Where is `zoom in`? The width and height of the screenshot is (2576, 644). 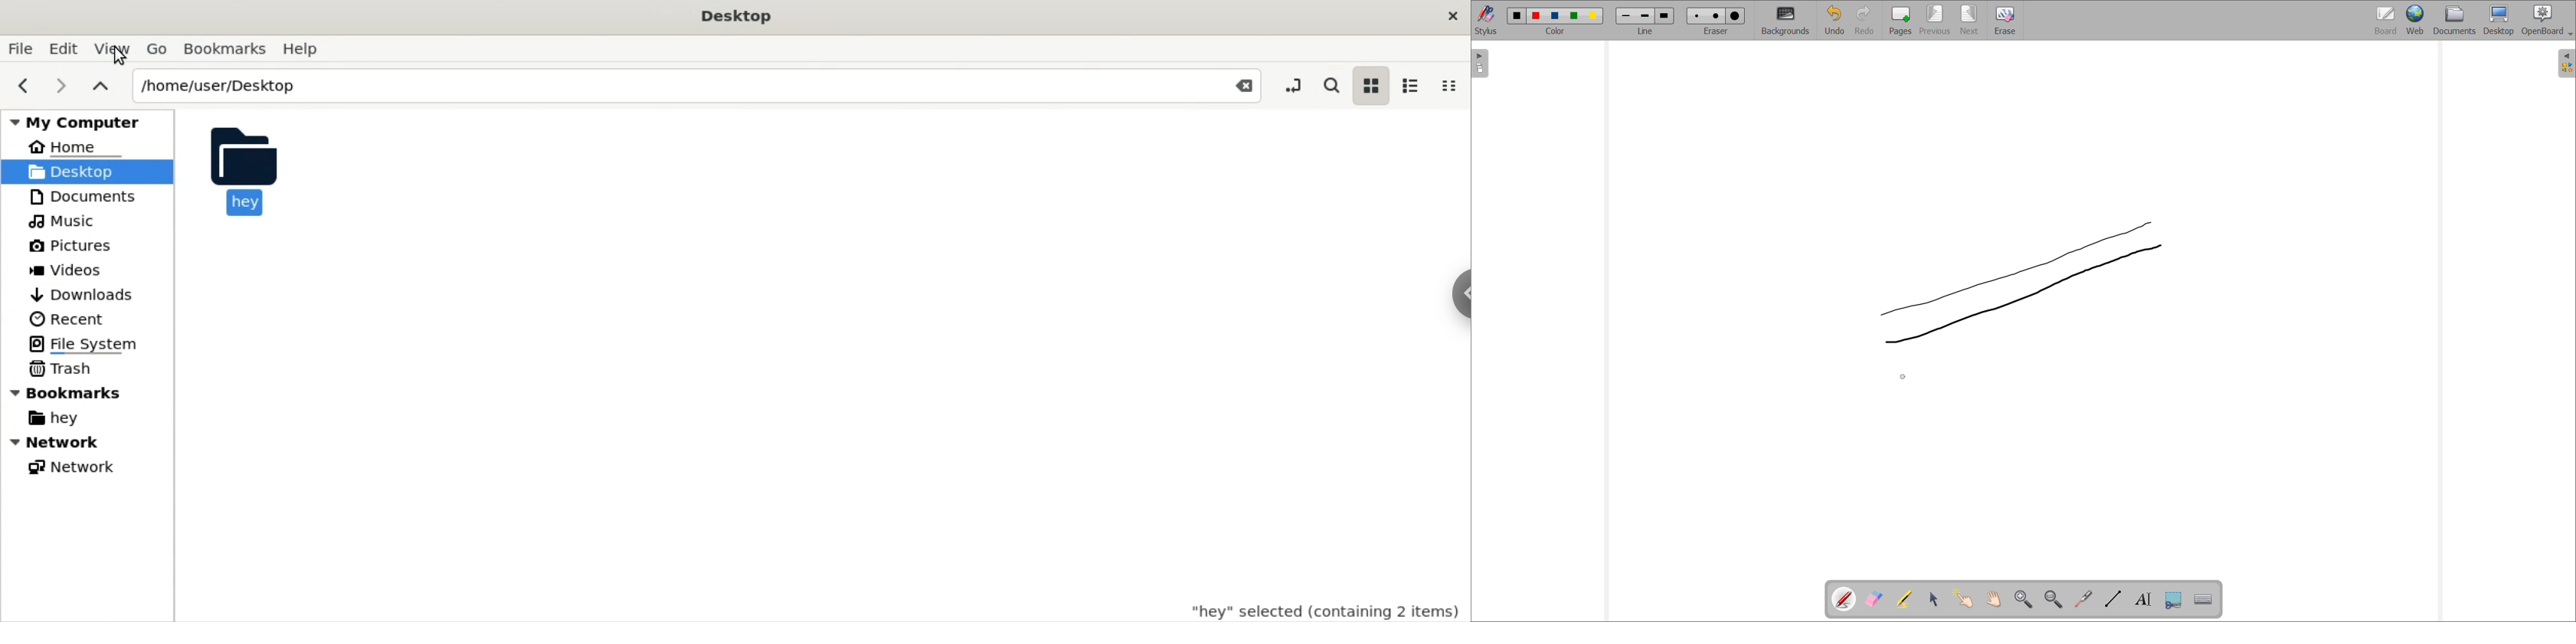
zoom in is located at coordinates (2024, 599).